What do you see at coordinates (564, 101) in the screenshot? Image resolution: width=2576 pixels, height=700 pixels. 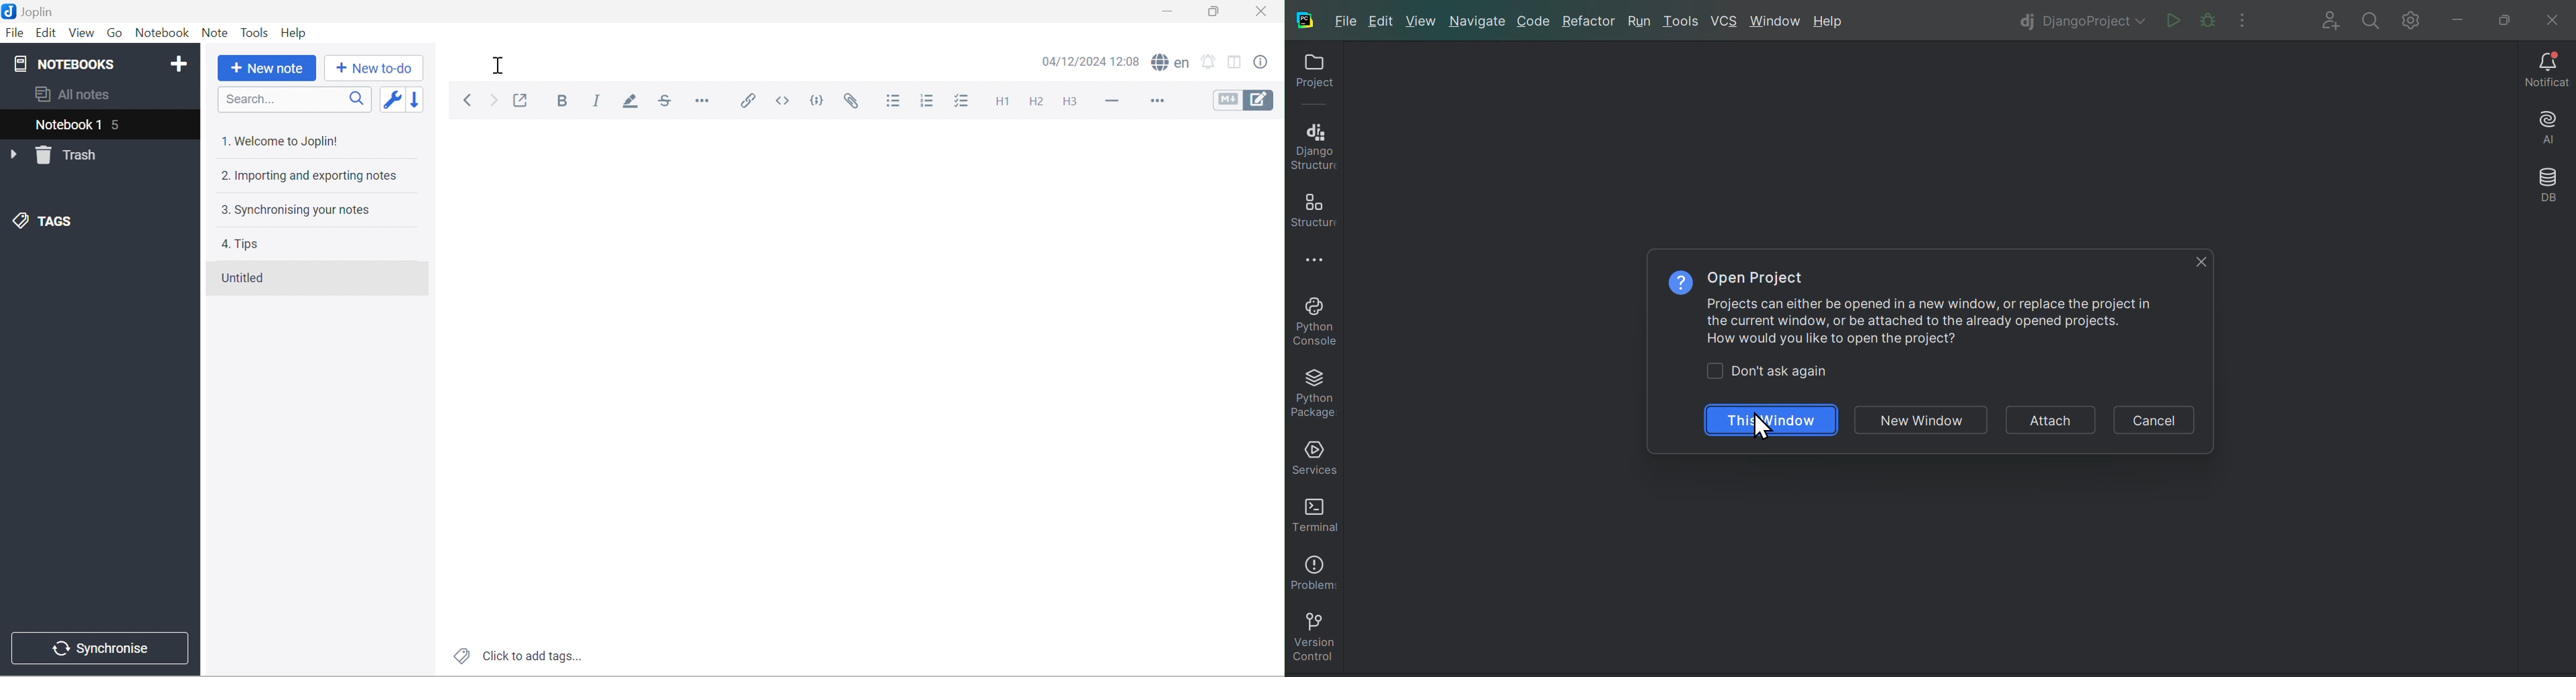 I see `Bold` at bounding box center [564, 101].